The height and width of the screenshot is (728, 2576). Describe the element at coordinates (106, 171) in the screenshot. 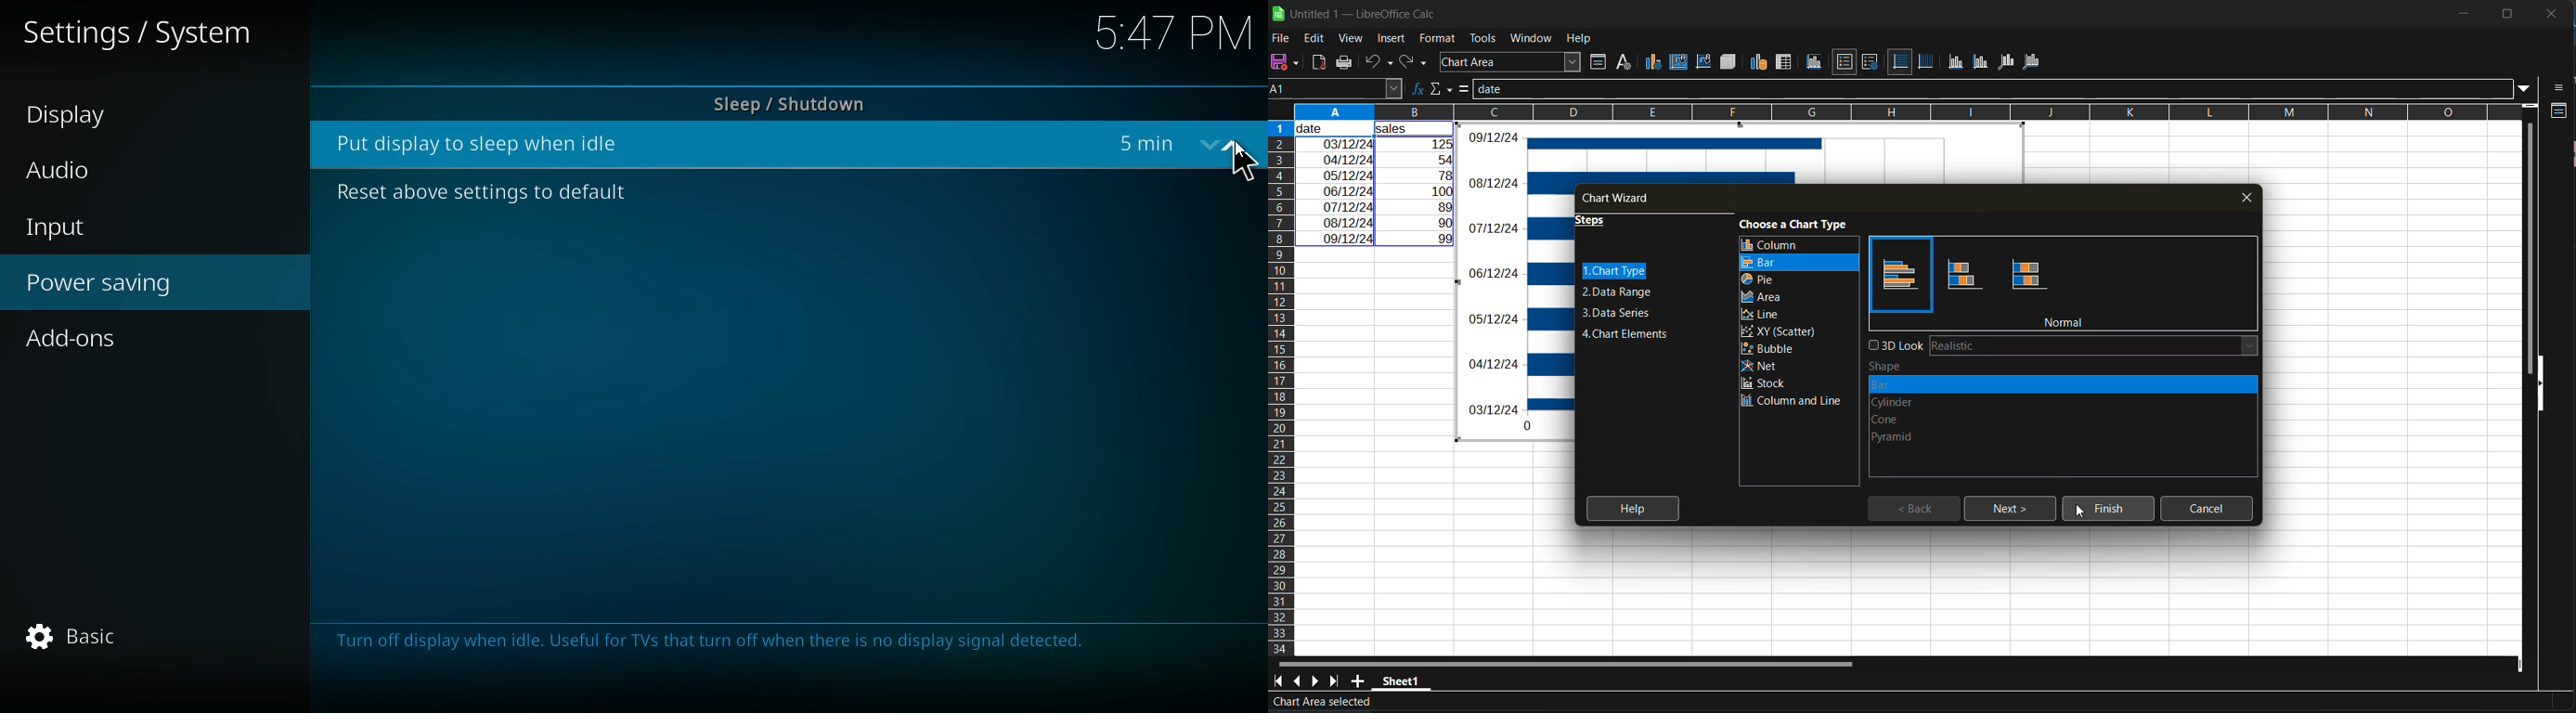

I see `audio` at that location.